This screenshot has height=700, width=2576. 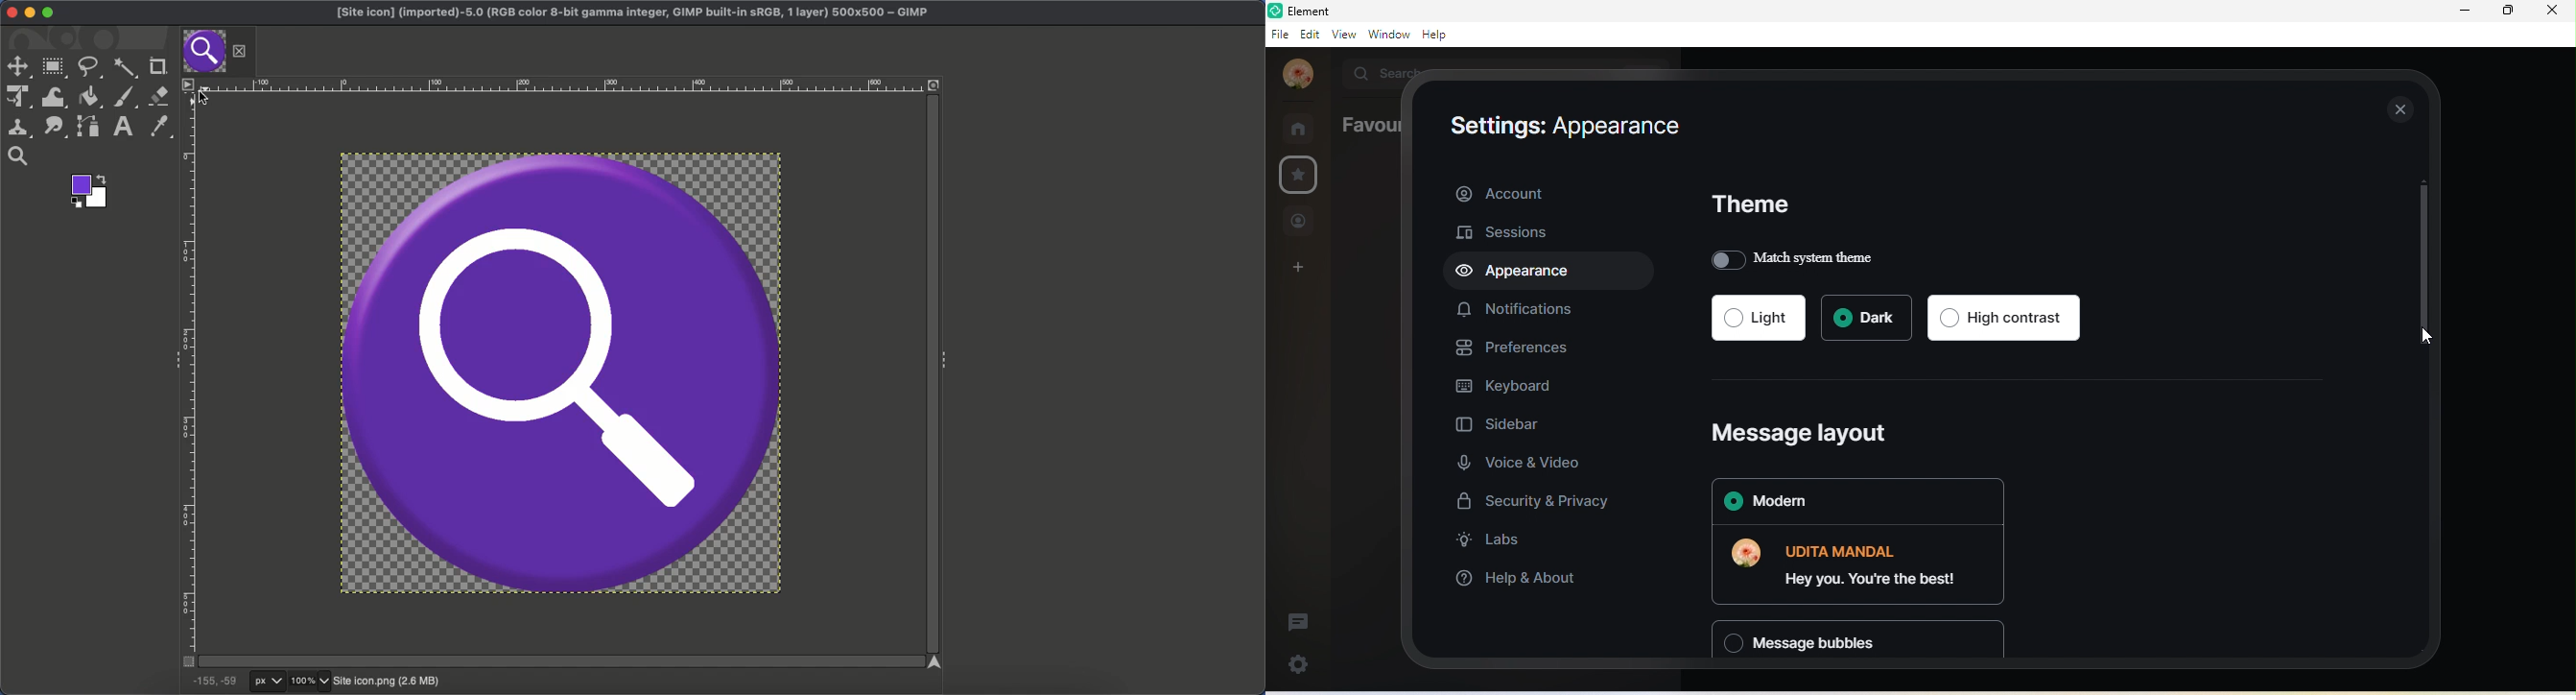 I want to click on cursor movement, so click(x=2429, y=342).